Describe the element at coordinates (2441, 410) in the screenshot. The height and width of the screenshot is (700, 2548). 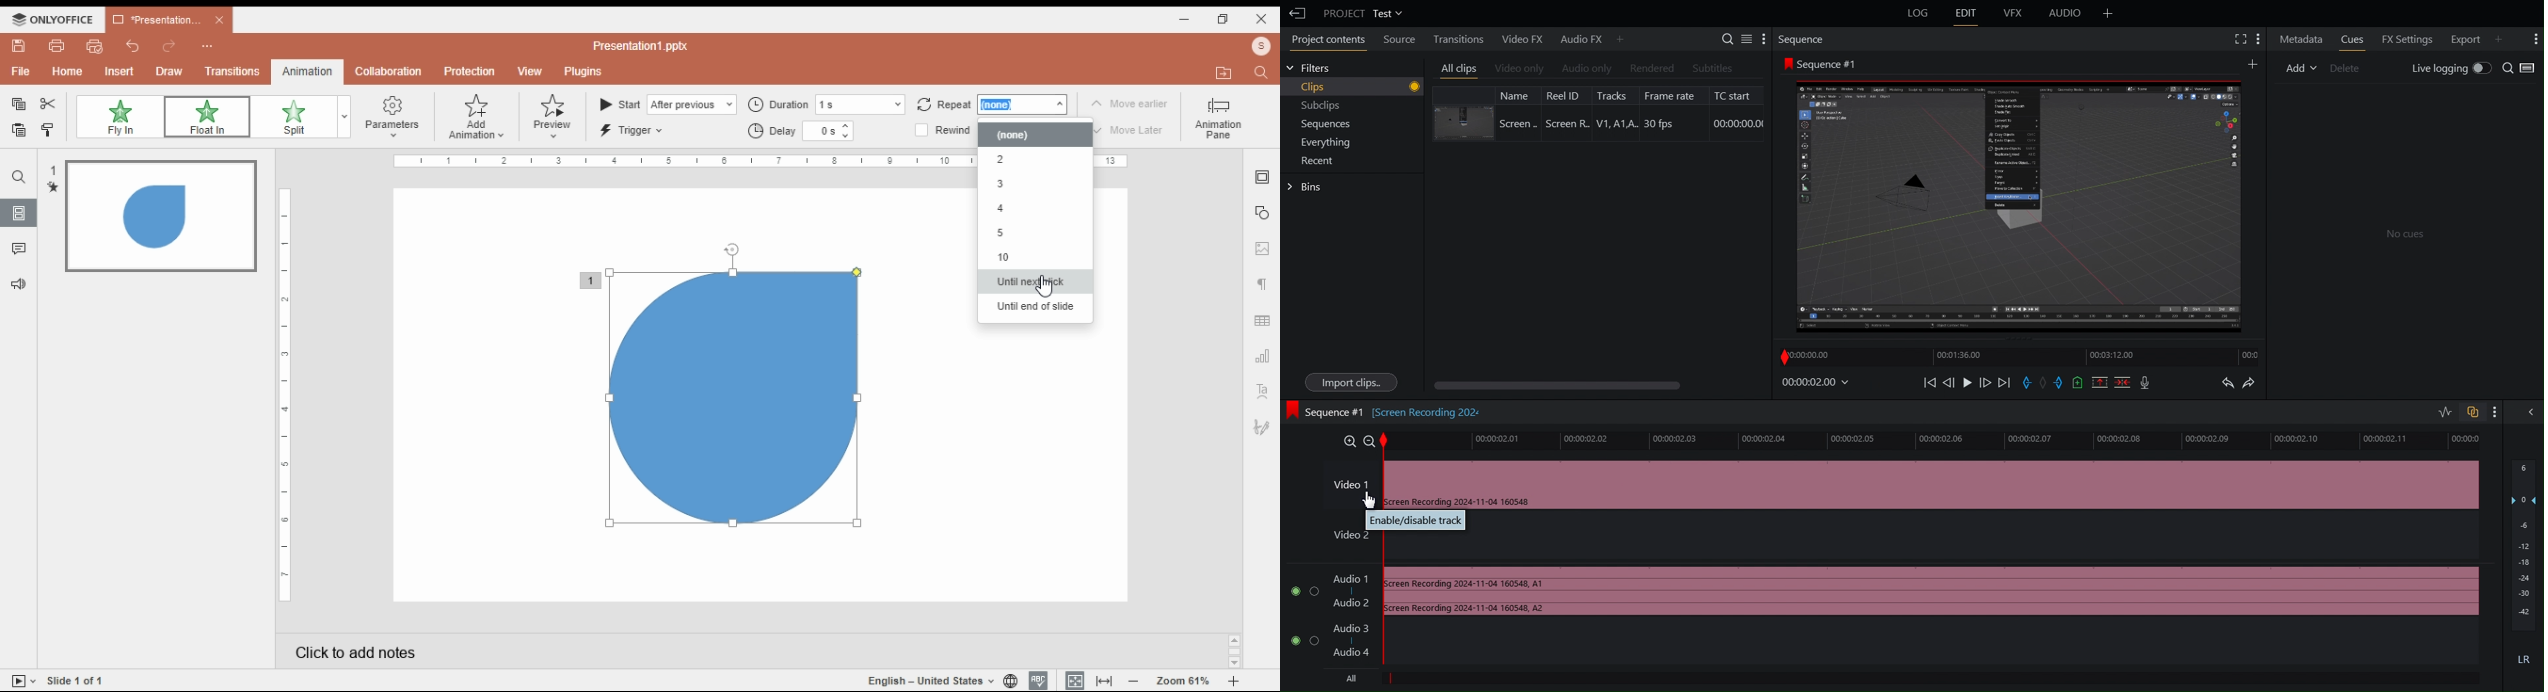
I see `Toggle Audio Editing` at that location.